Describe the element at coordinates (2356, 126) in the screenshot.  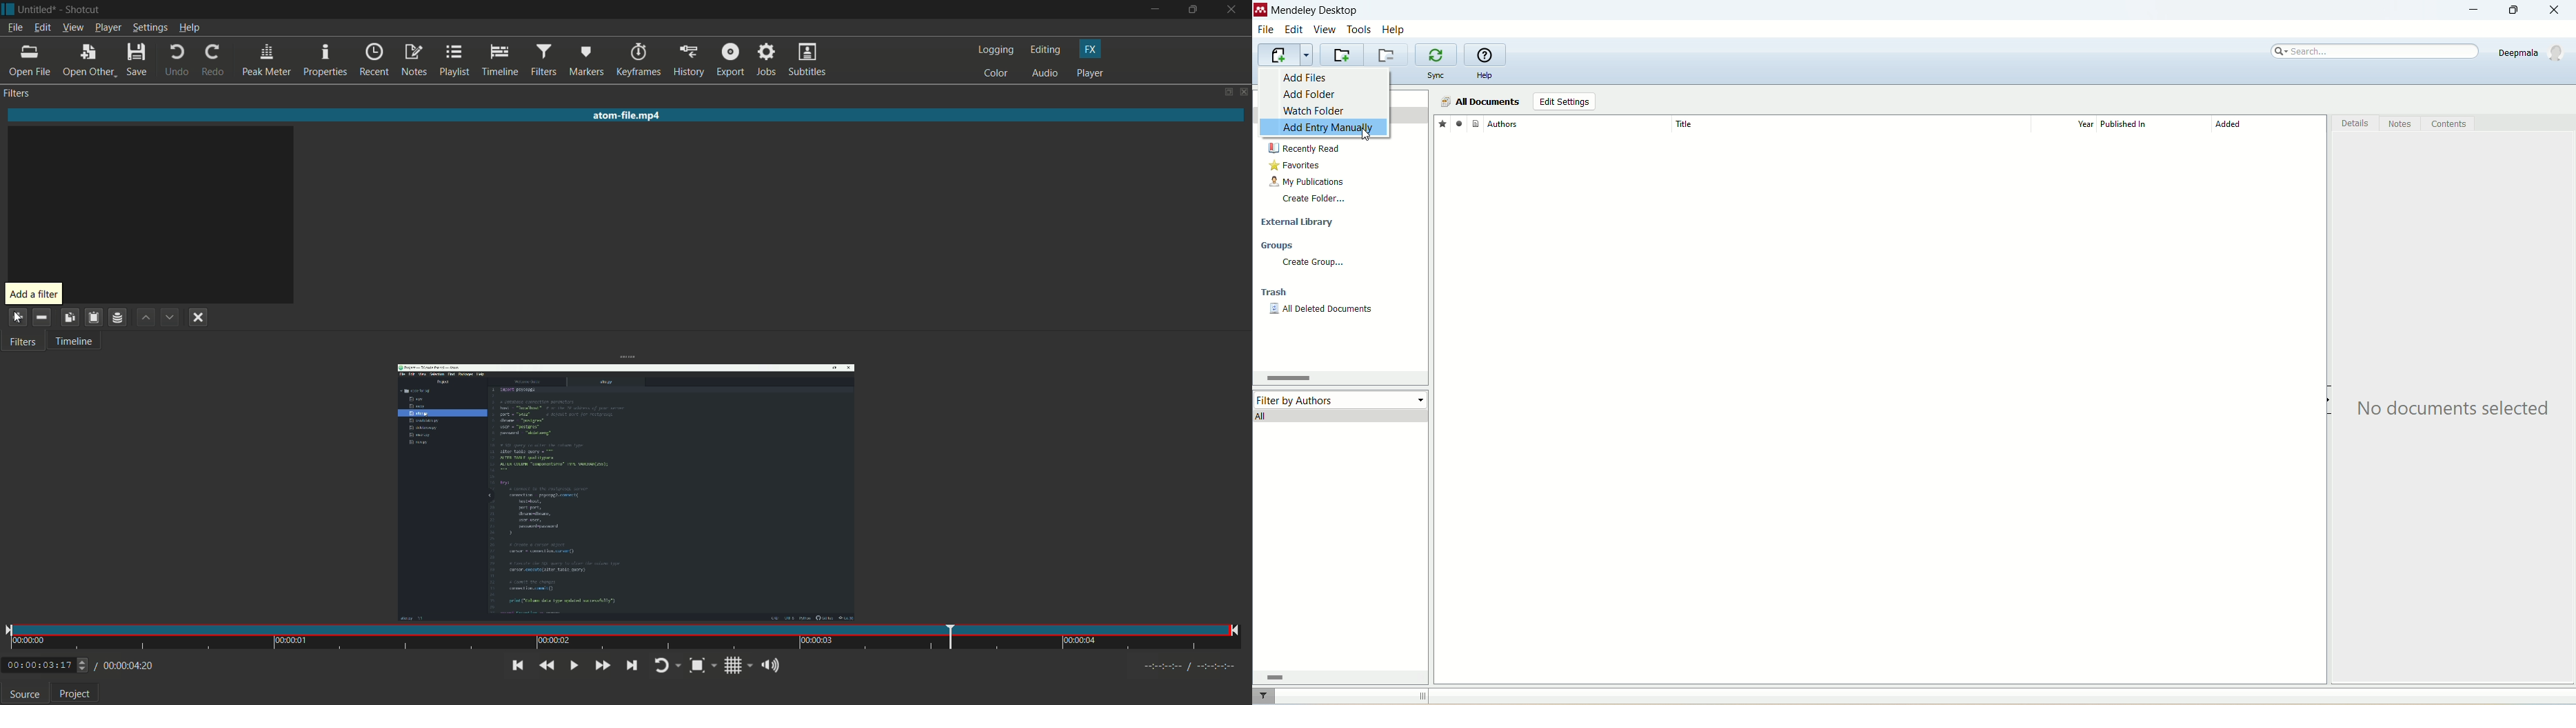
I see `details` at that location.